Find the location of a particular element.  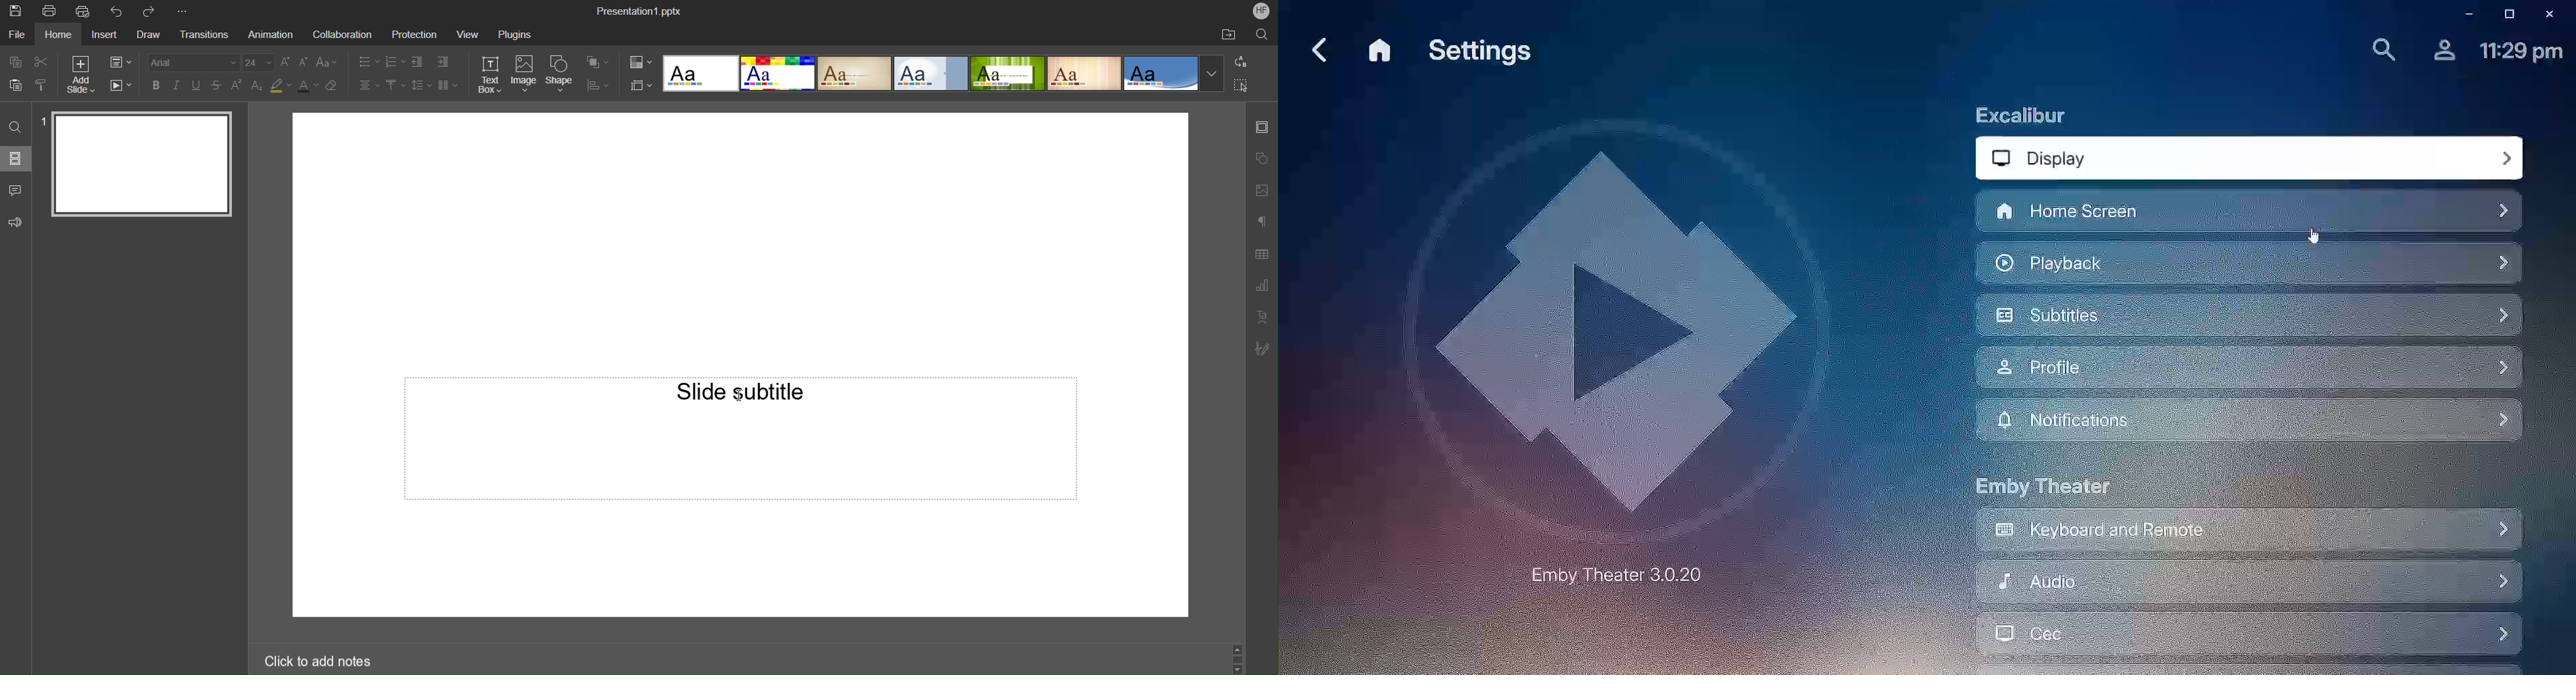

Emby Logo is located at coordinates (1609, 324).